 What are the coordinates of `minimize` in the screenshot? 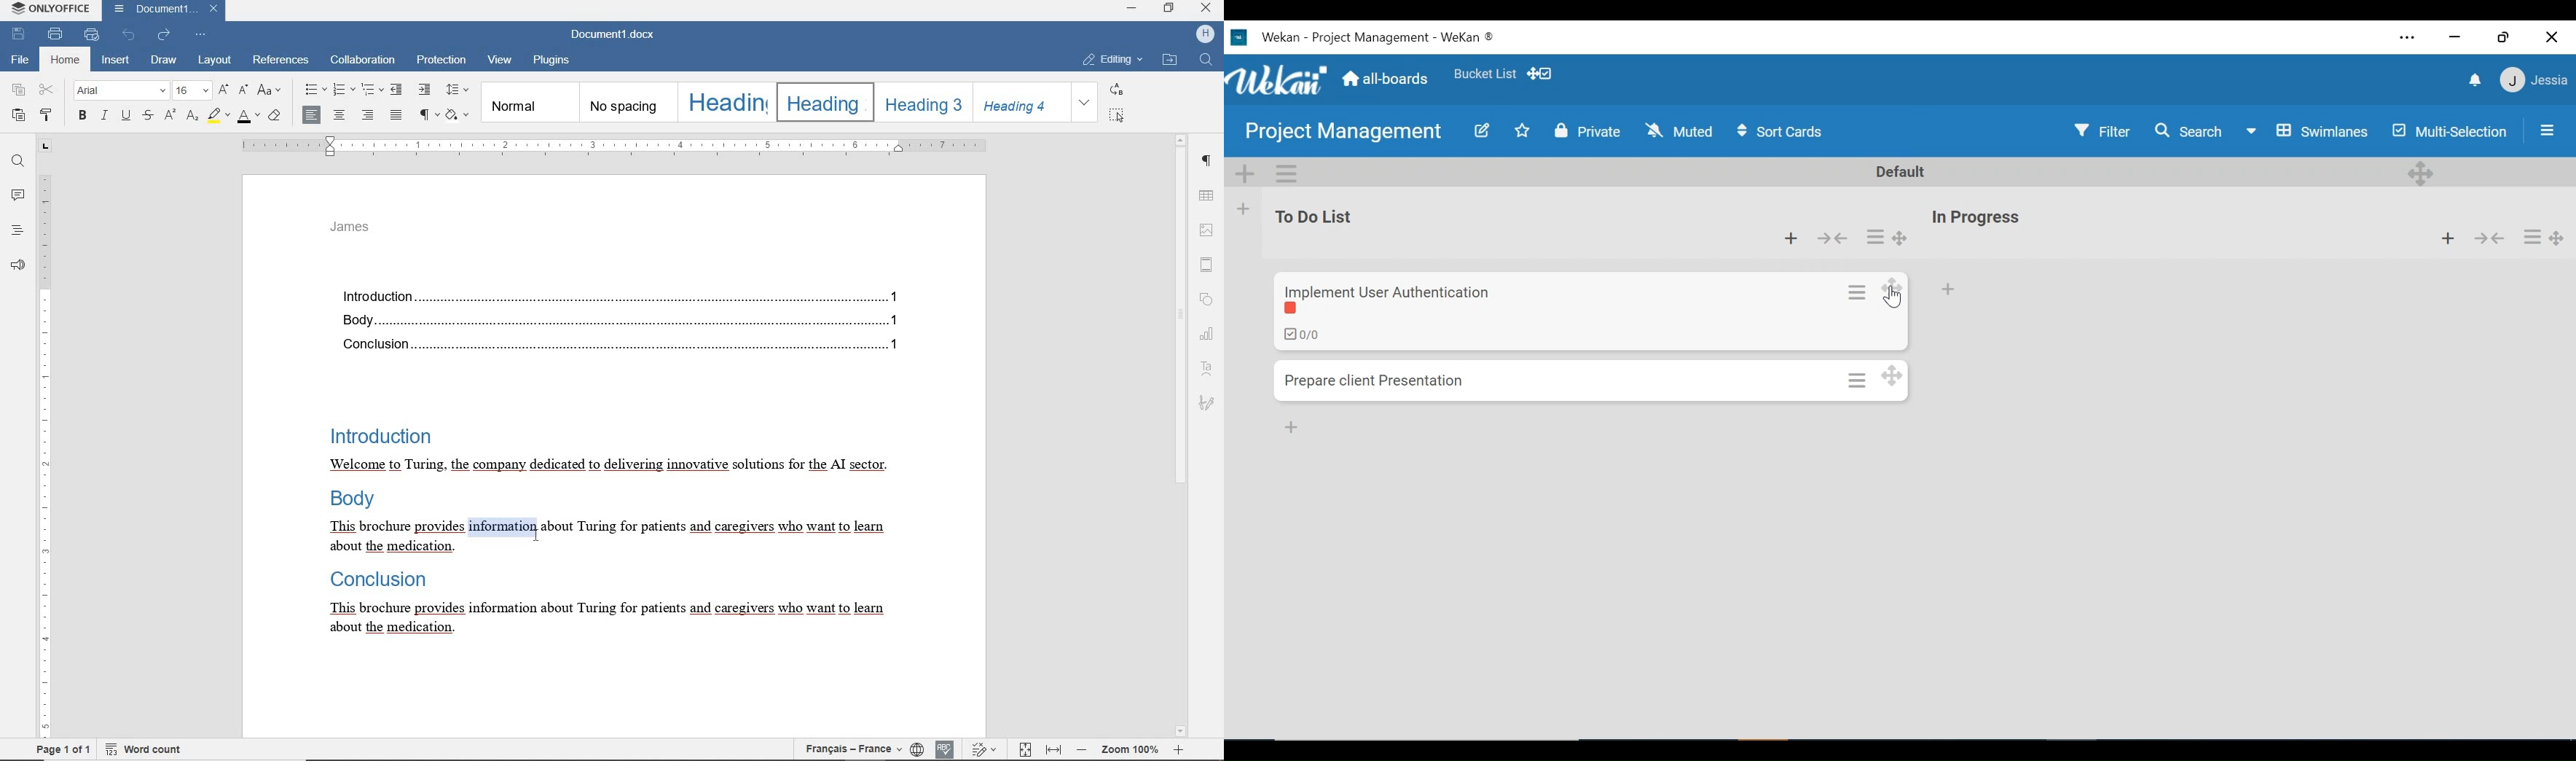 It's located at (2453, 38).